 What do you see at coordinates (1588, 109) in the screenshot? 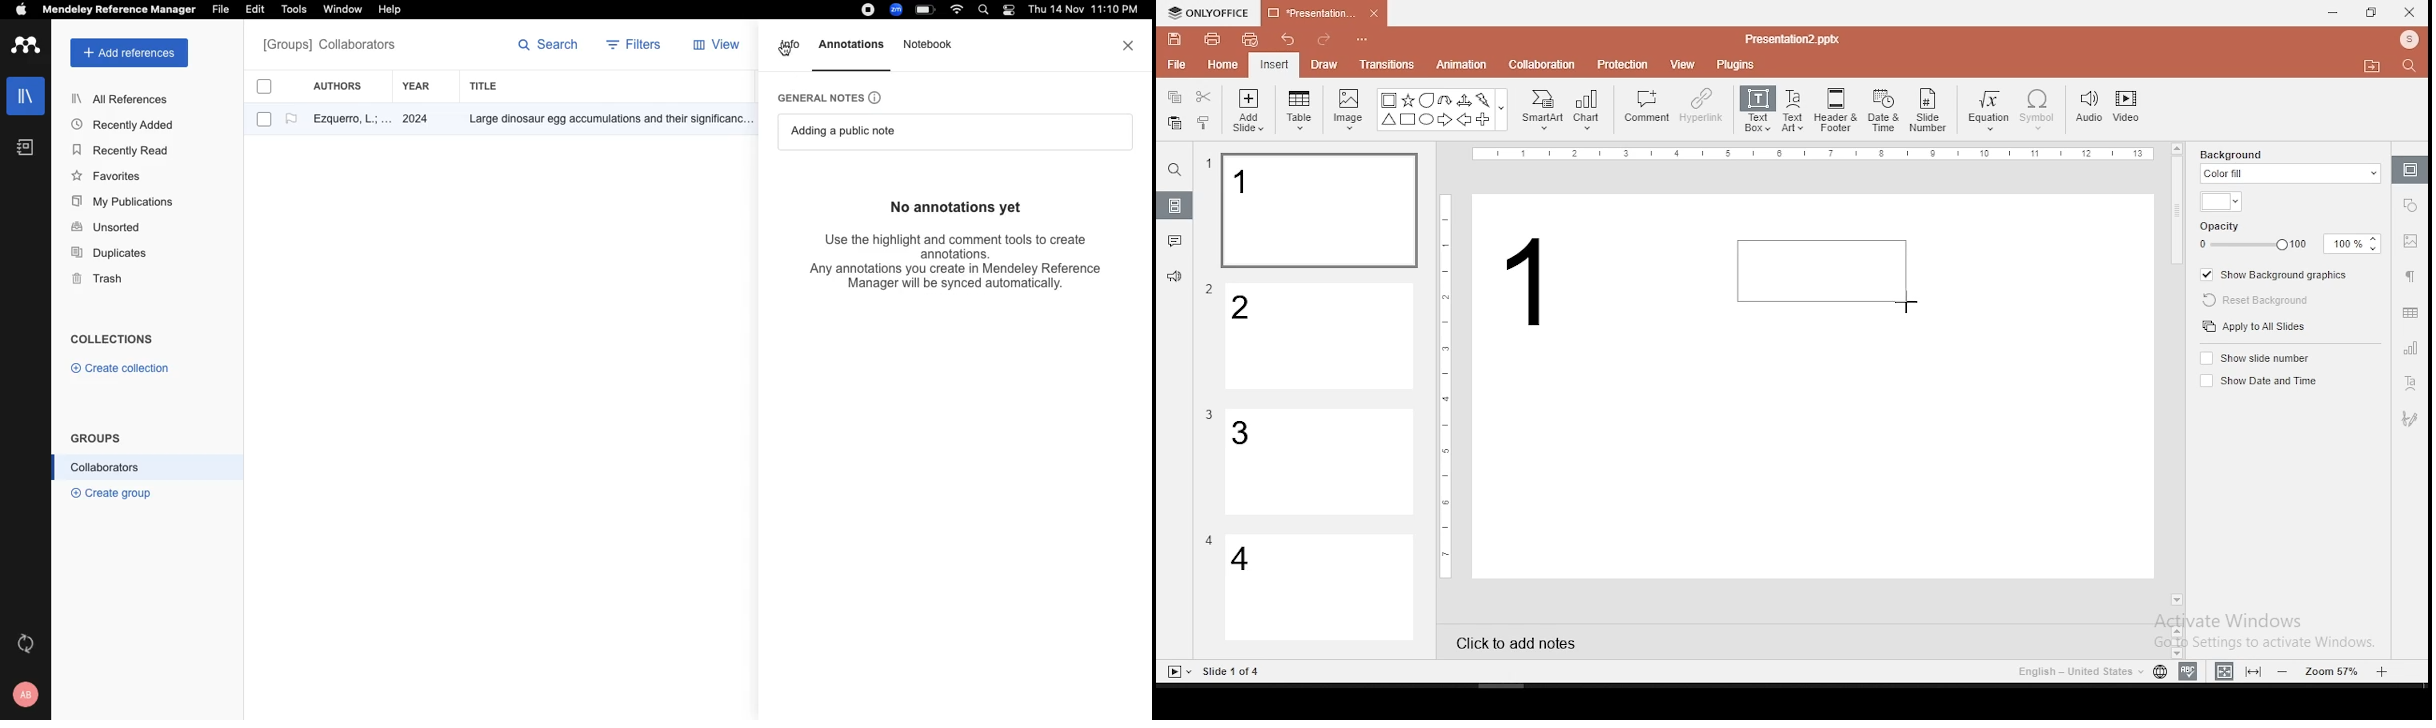
I see `chart` at bounding box center [1588, 109].